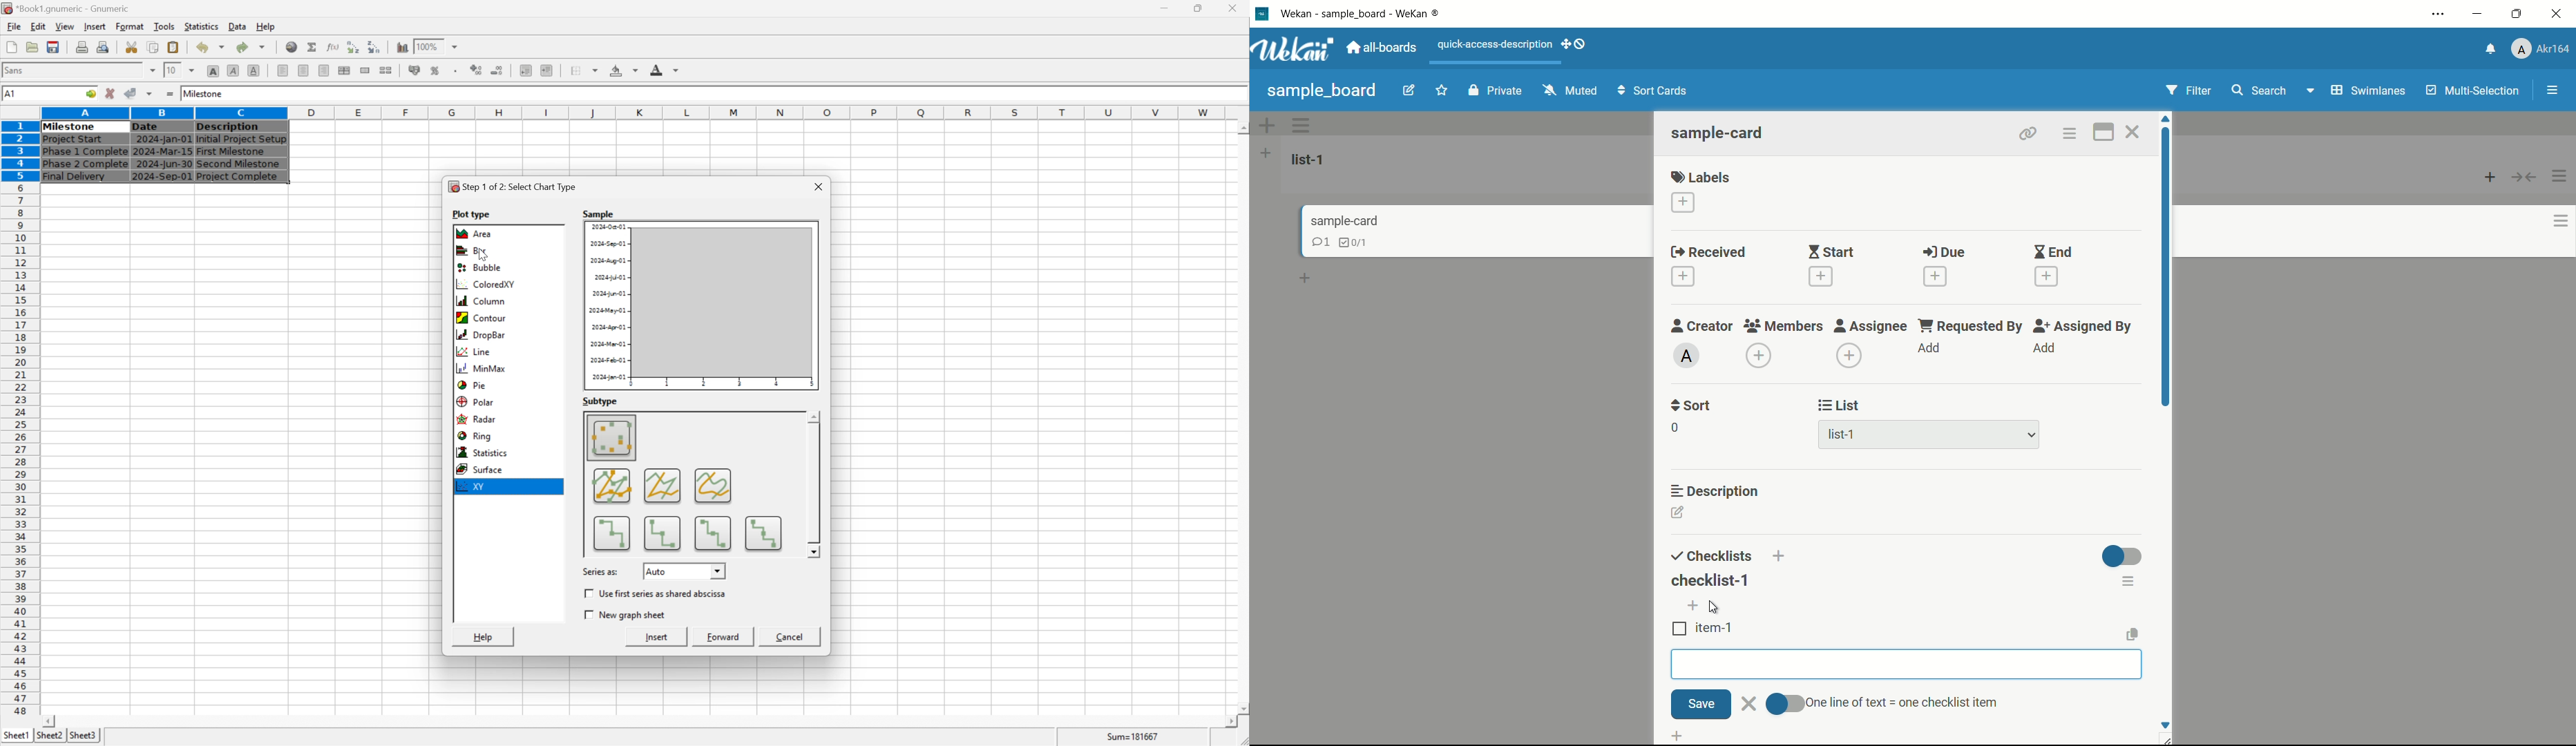 The image size is (2576, 756). Describe the element at coordinates (484, 453) in the screenshot. I see `statistics` at that location.